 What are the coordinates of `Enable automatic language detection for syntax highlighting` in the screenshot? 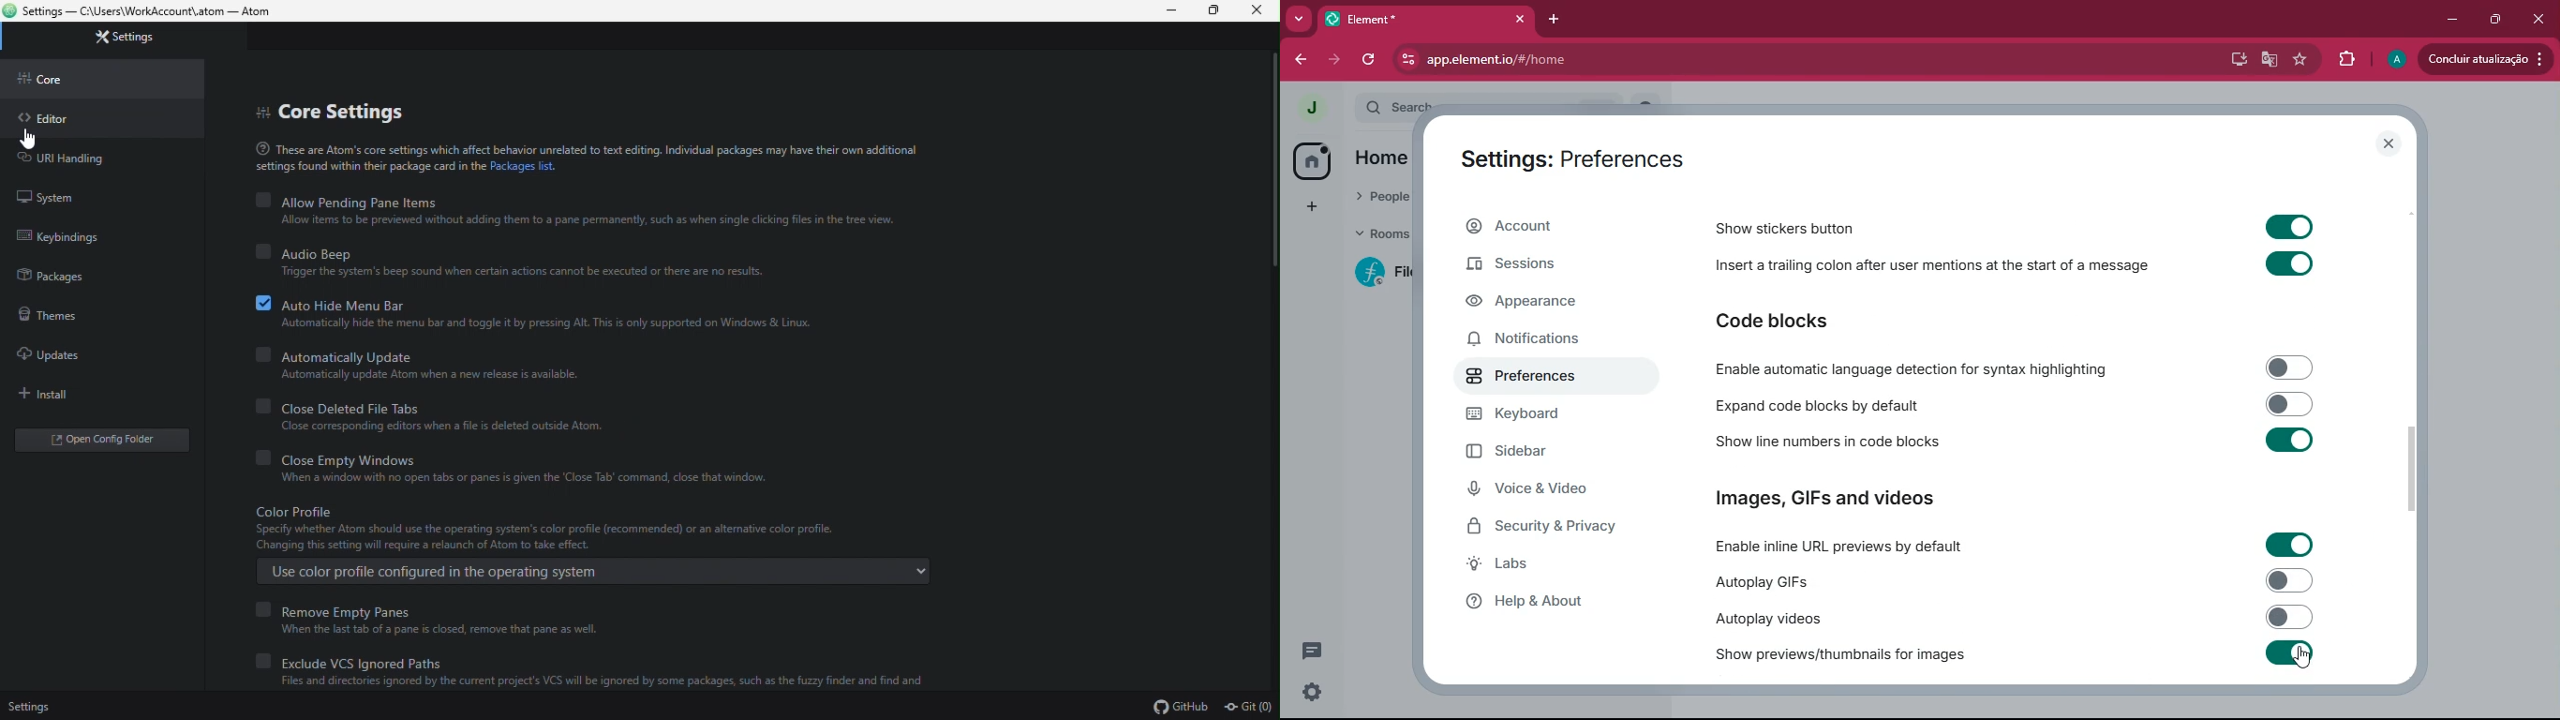 It's located at (1910, 368).